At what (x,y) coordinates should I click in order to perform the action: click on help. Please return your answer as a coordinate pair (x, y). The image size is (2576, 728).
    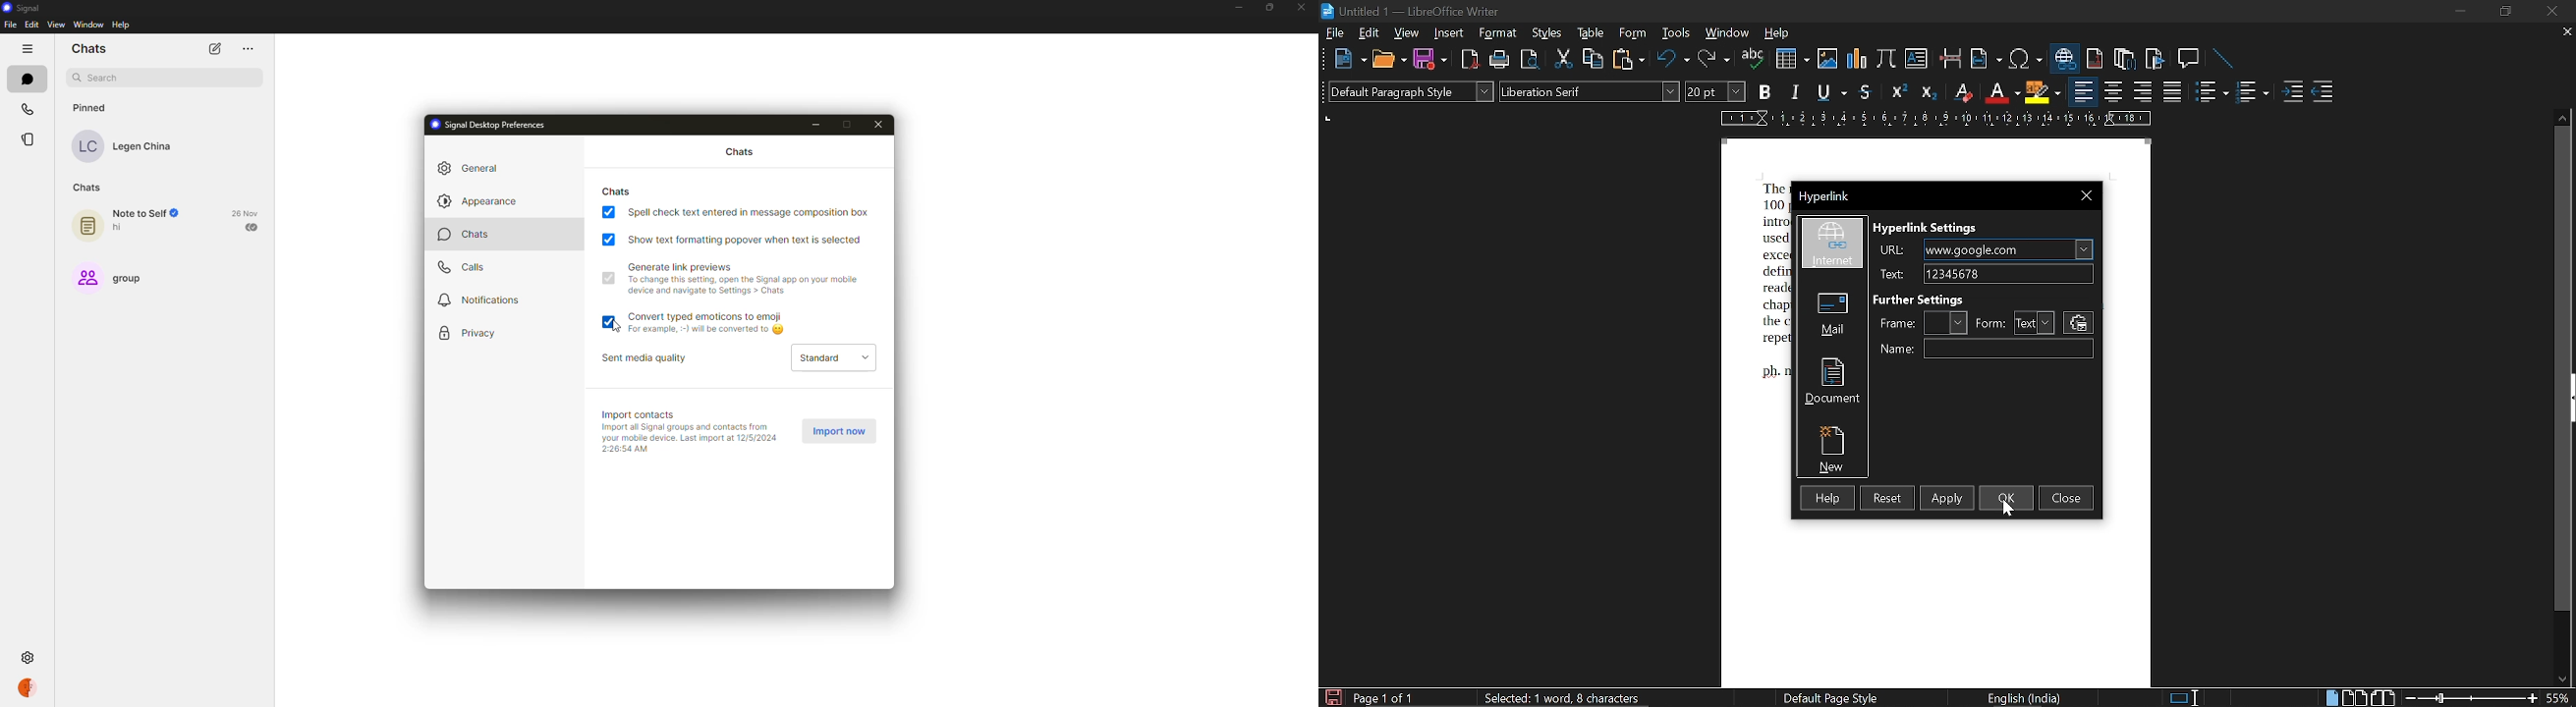
    Looking at the image, I should click on (1776, 35).